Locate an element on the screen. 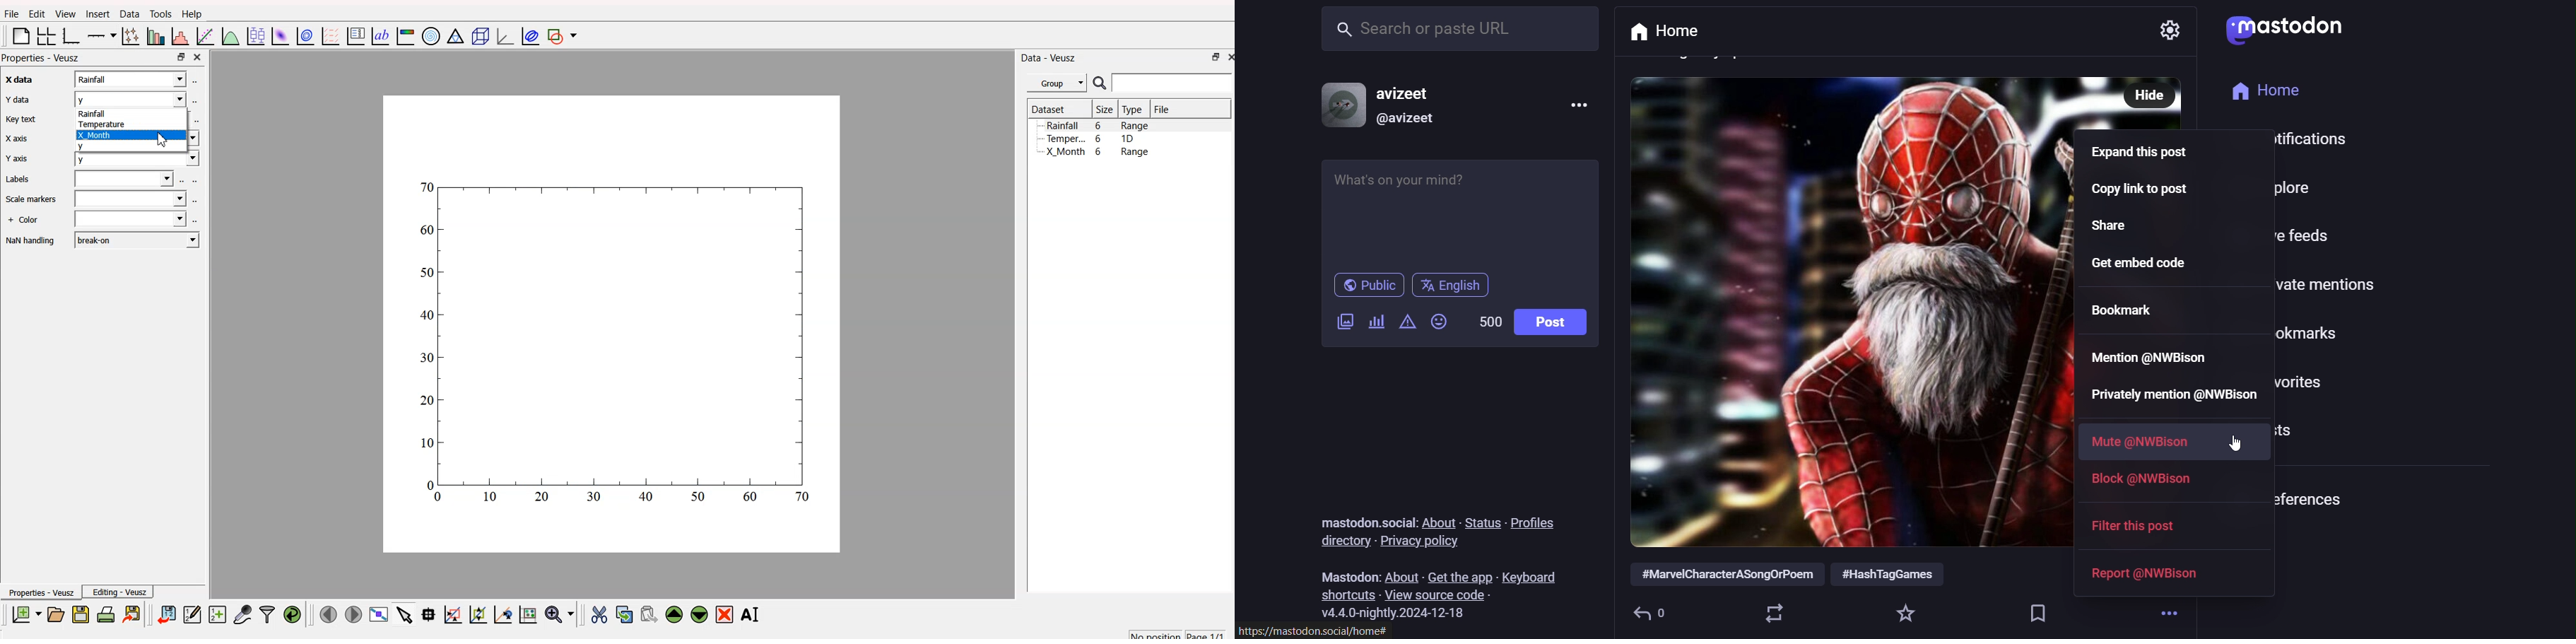 The image size is (2576, 644). content warning  is located at coordinates (1376, 322).